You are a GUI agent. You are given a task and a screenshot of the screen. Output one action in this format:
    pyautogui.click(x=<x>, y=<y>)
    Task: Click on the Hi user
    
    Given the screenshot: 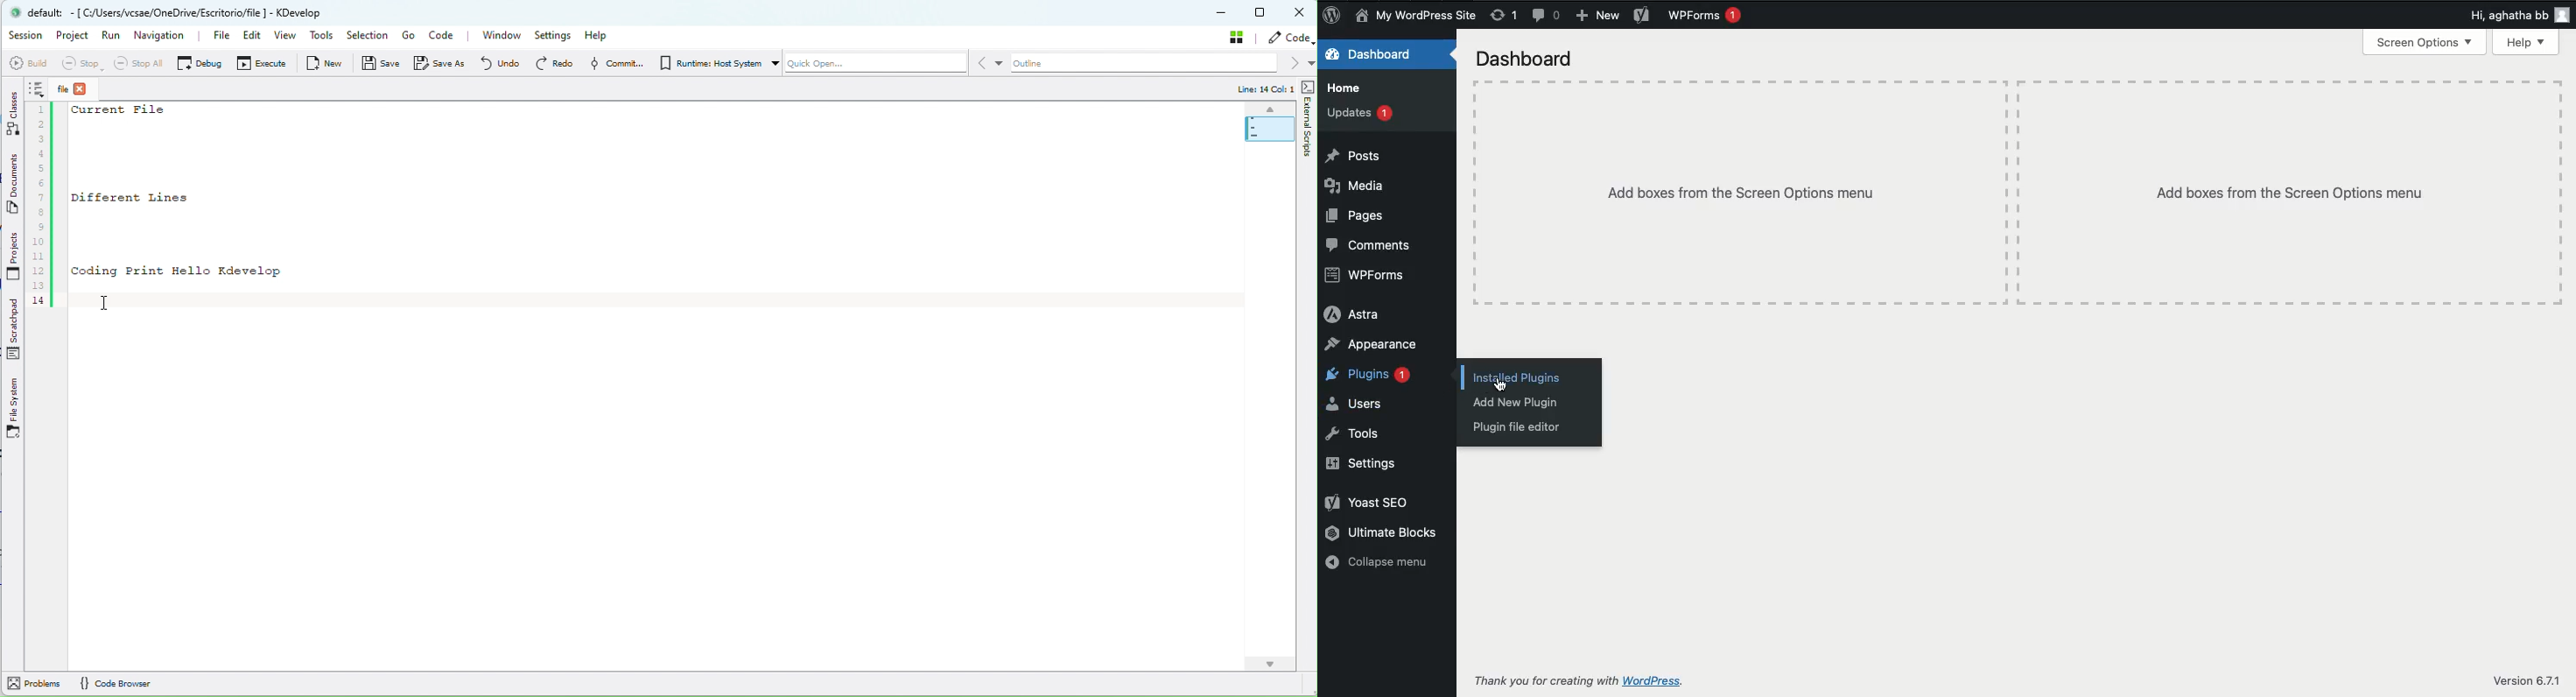 What is the action you would take?
    pyautogui.click(x=2519, y=15)
    